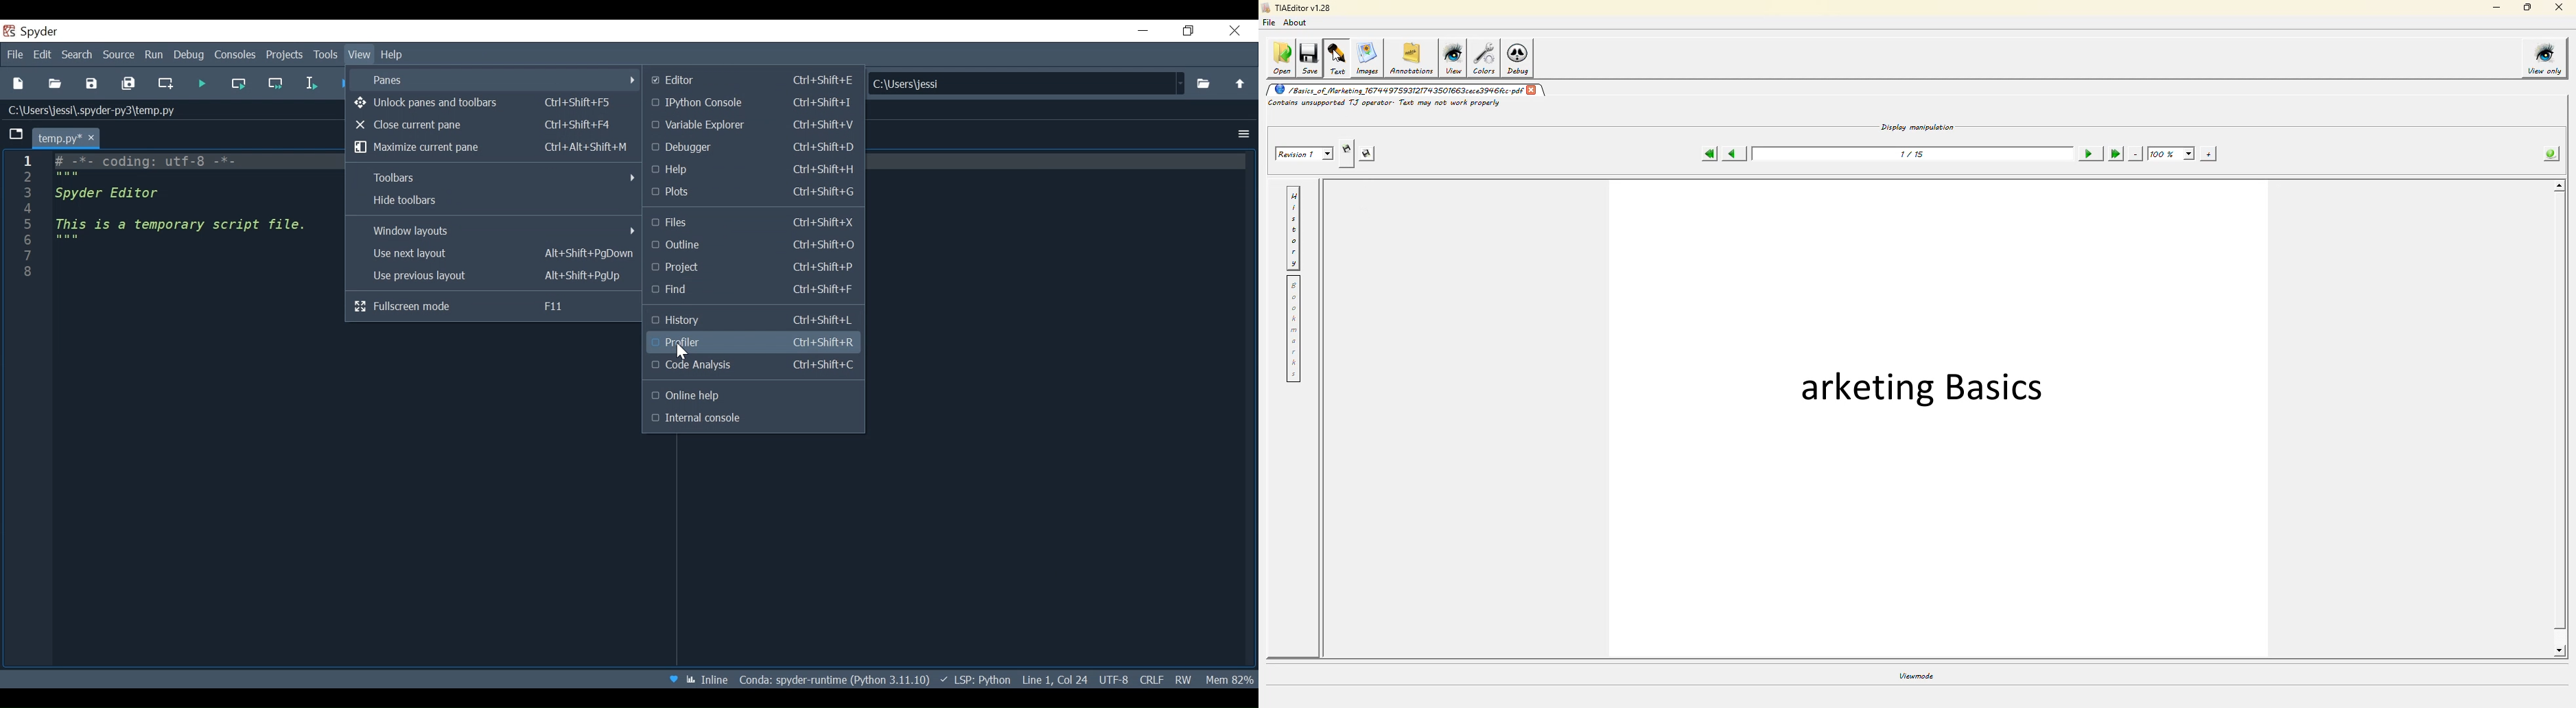 The image size is (2576, 728). What do you see at coordinates (1205, 83) in the screenshot?
I see `Browse` at bounding box center [1205, 83].